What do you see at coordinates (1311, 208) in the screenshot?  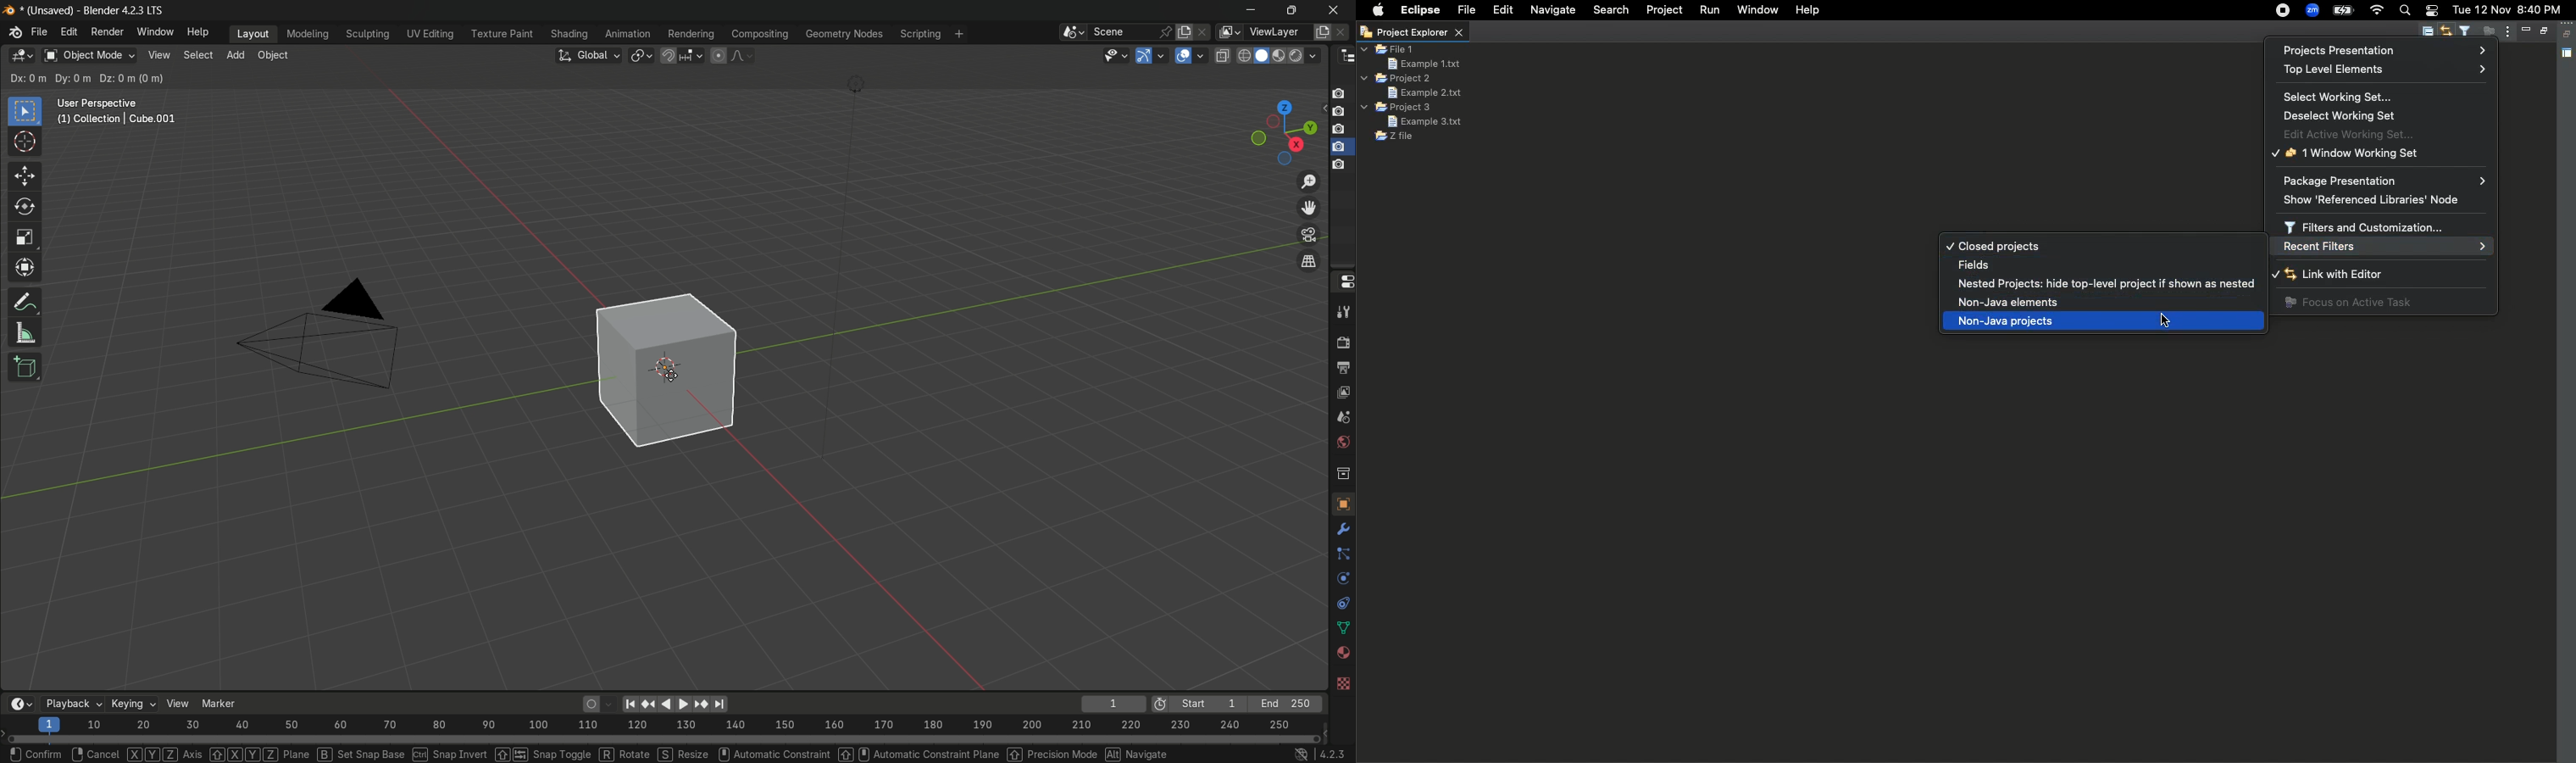 I see `move the view` at bounding box center [1311, 208].